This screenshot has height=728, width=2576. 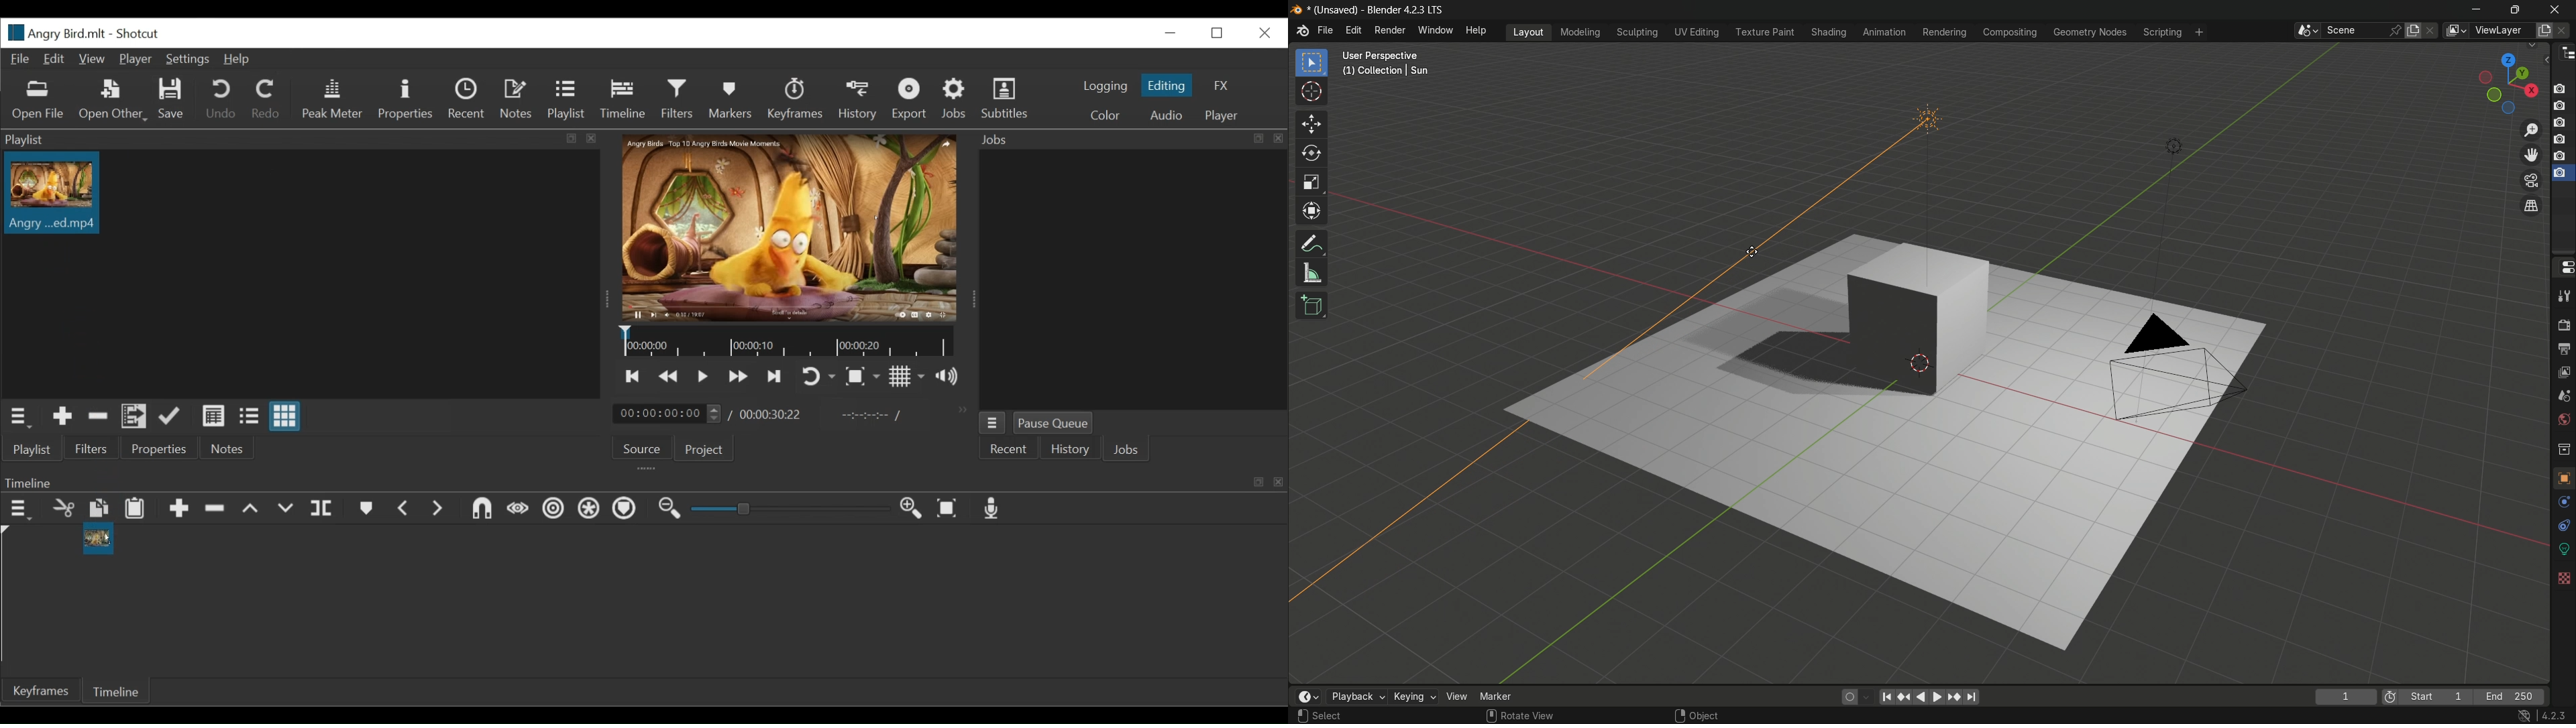 What do you see at coordinates (1166, 84) in the screenshot?
I see `Editing` at bounding box center [1166, 84].